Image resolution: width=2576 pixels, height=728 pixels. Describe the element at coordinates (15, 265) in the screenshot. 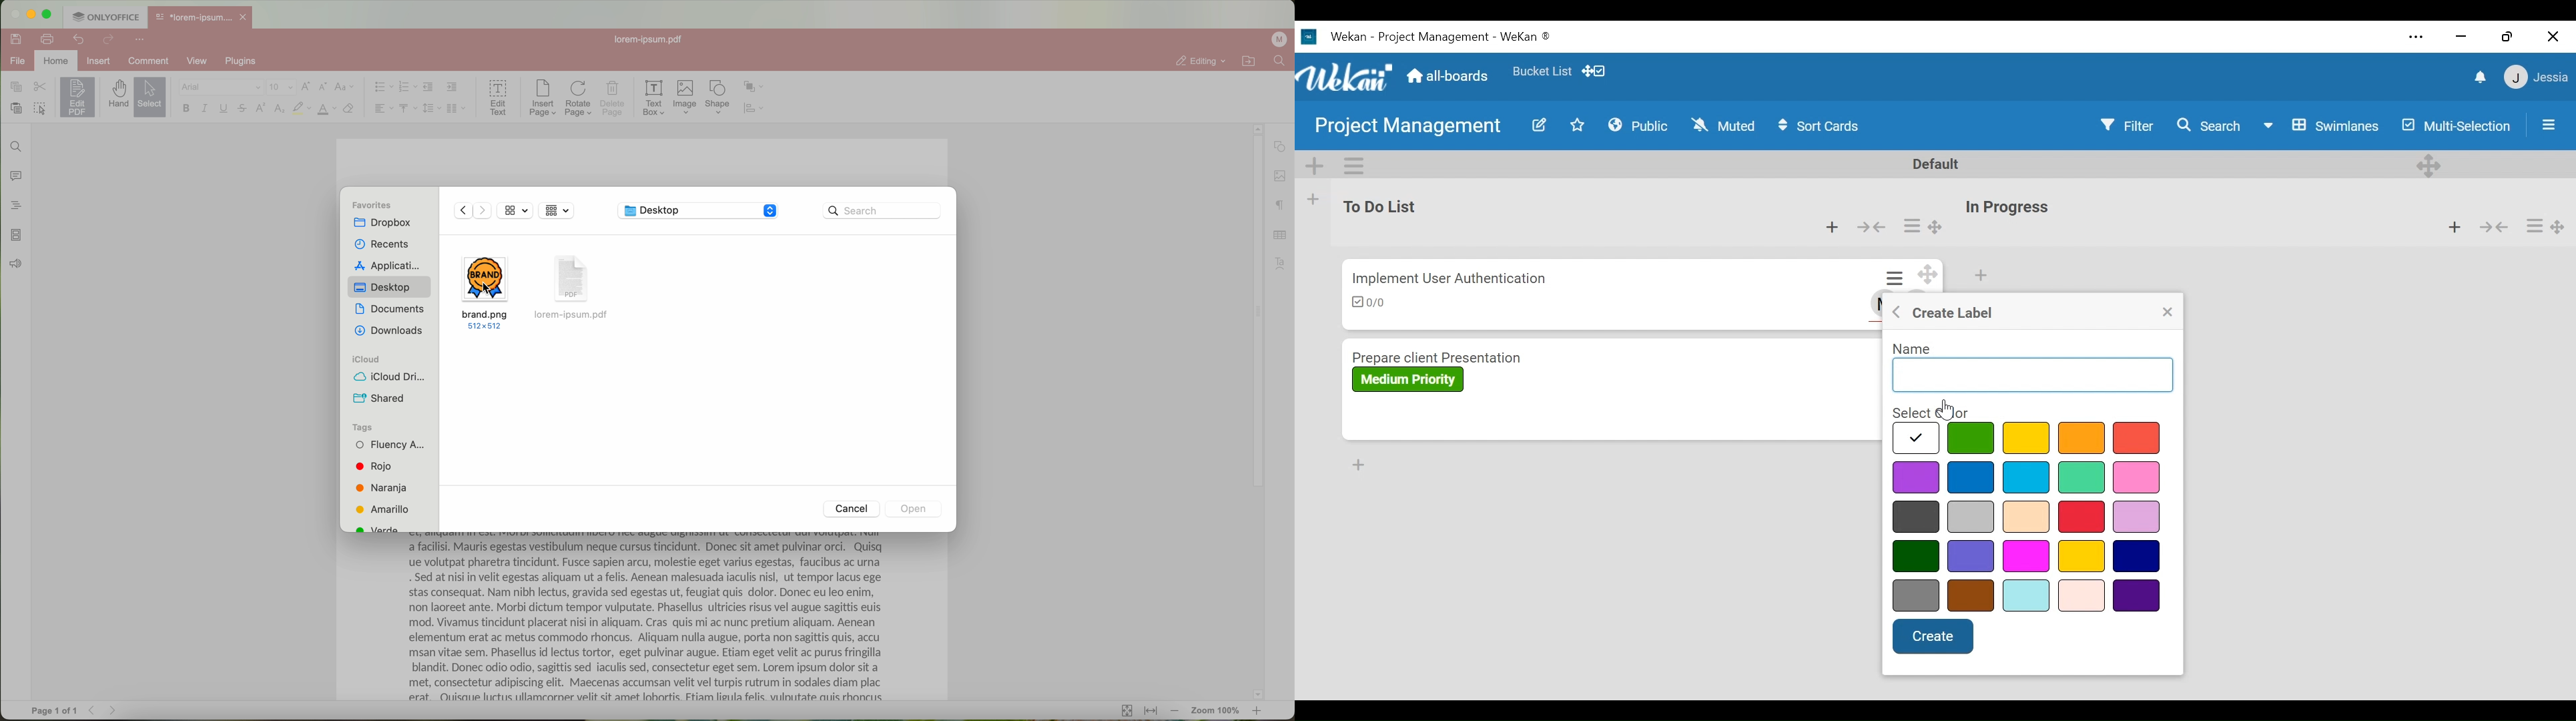

I see `feedback & support` at that location.